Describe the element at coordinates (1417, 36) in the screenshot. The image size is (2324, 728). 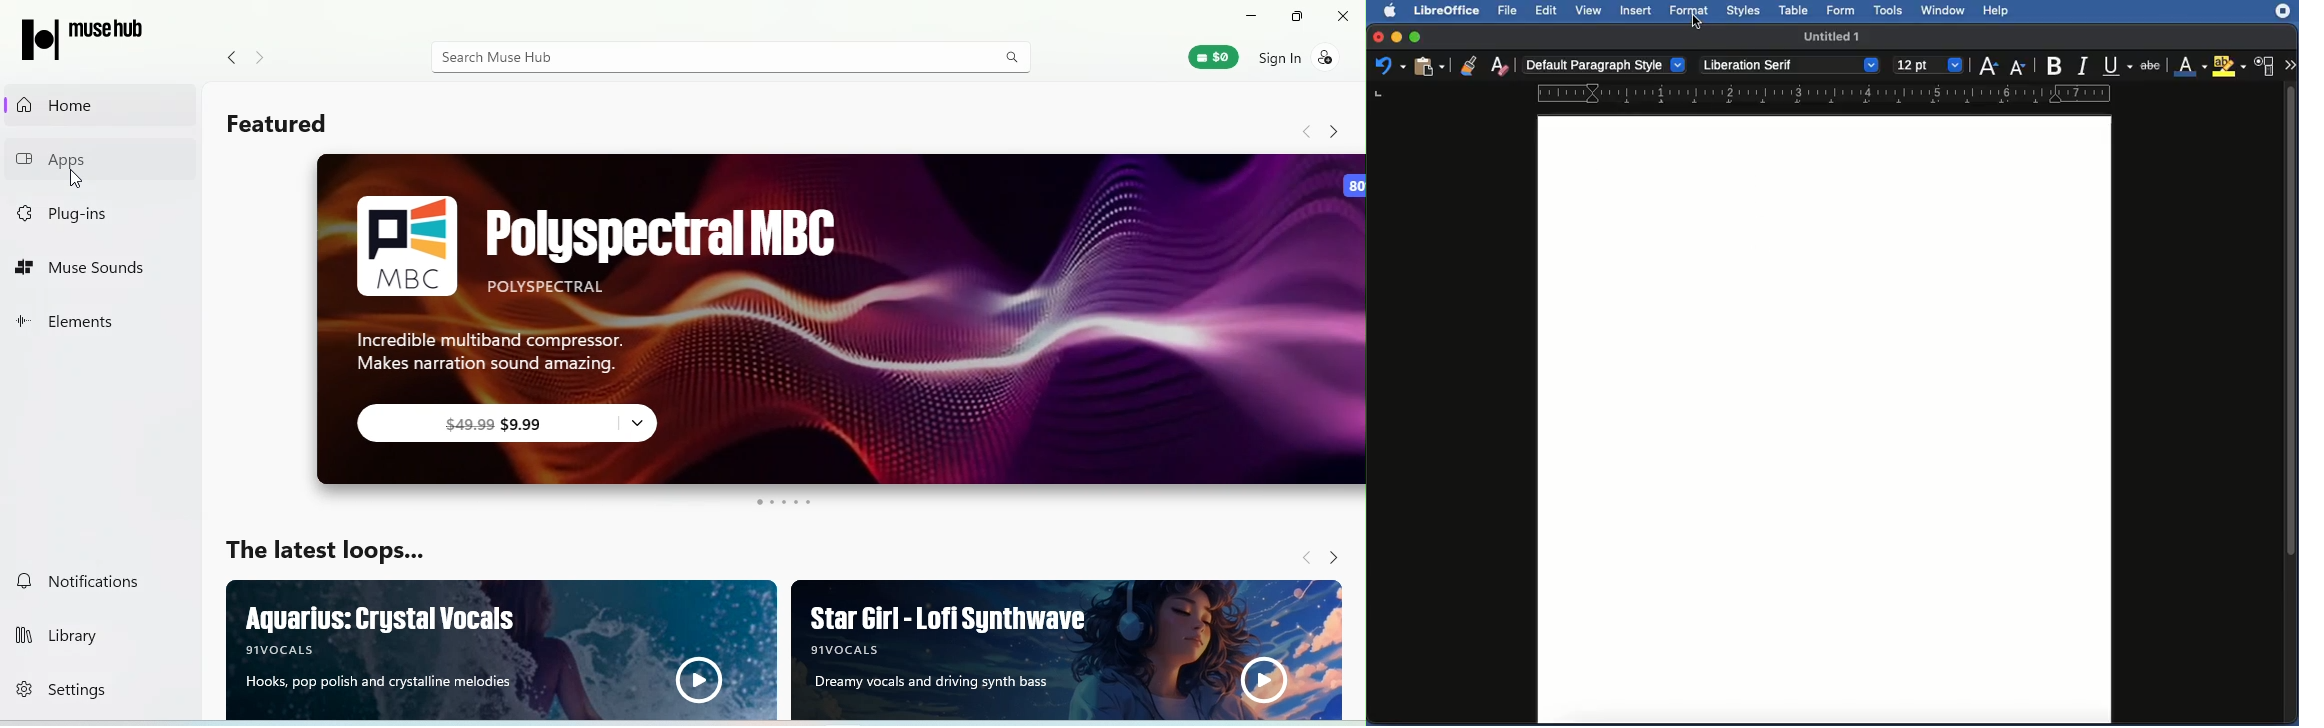
I see `Maximize` at that location.